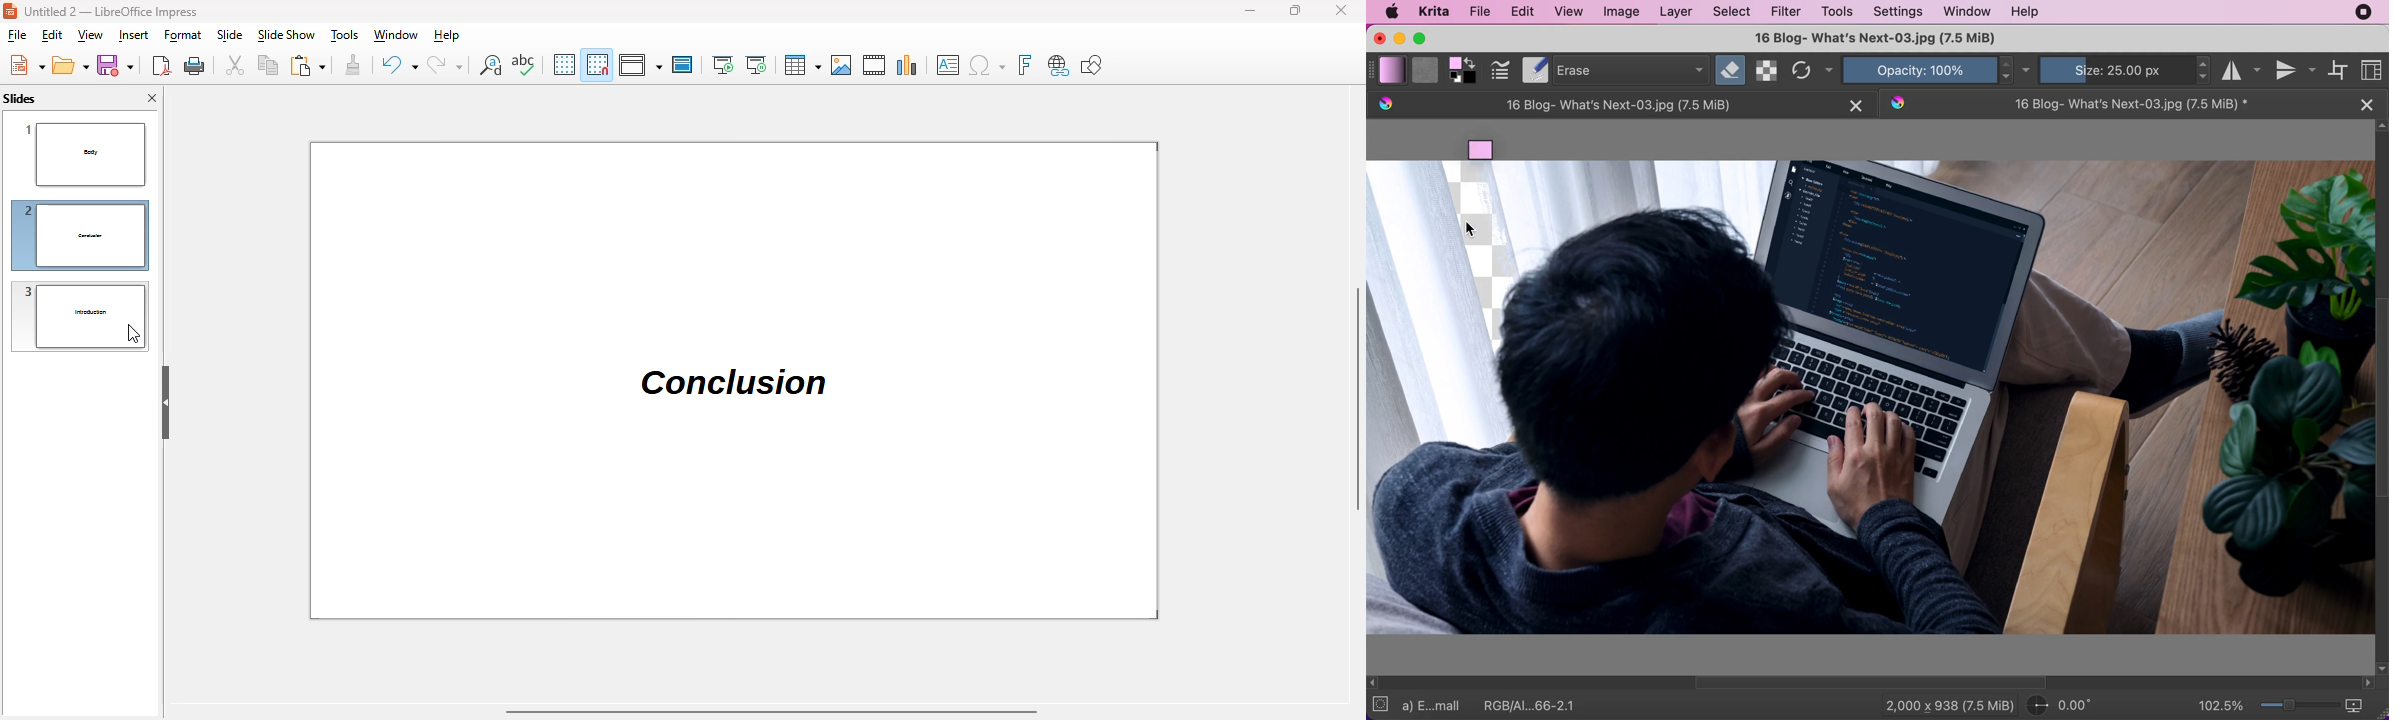 The image size is (2408, 728). What do you see at coordinates (908, 64) in the screenshot?
I see `insert chart` at bounding box center [908, 64].